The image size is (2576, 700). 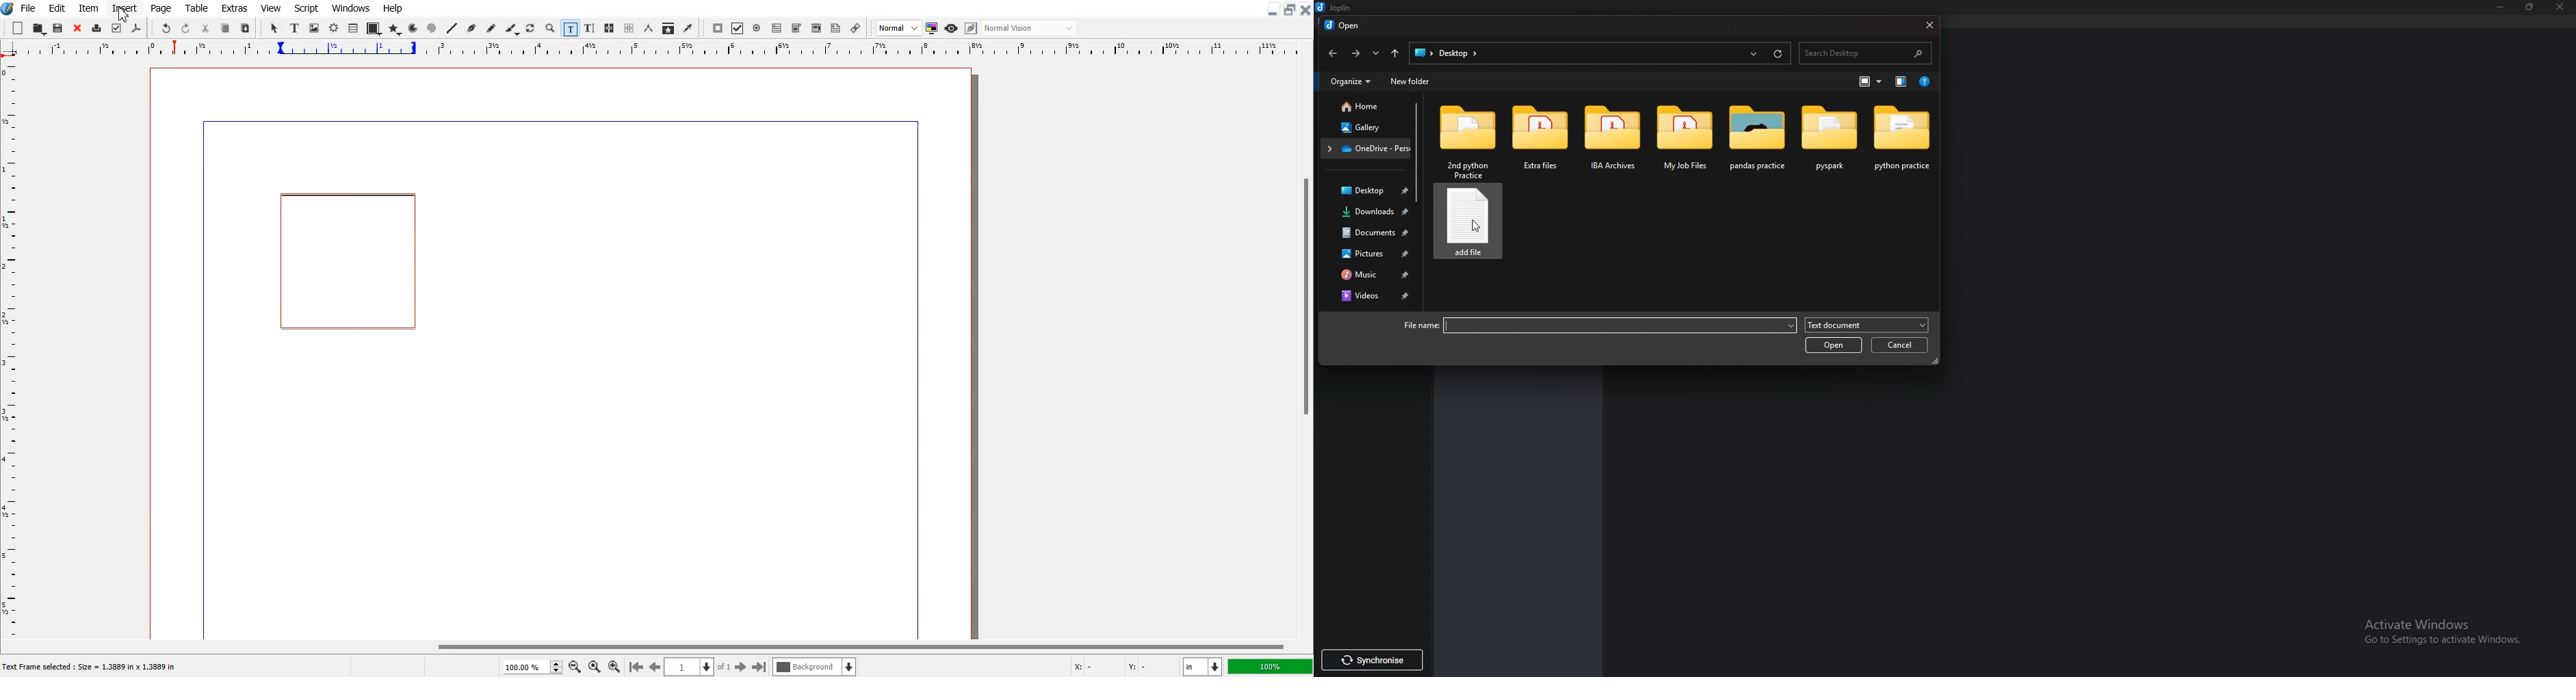 What do you see at coordinates (29, 8) in the screenshot?
I see `File` at bounding box center [29, 8].